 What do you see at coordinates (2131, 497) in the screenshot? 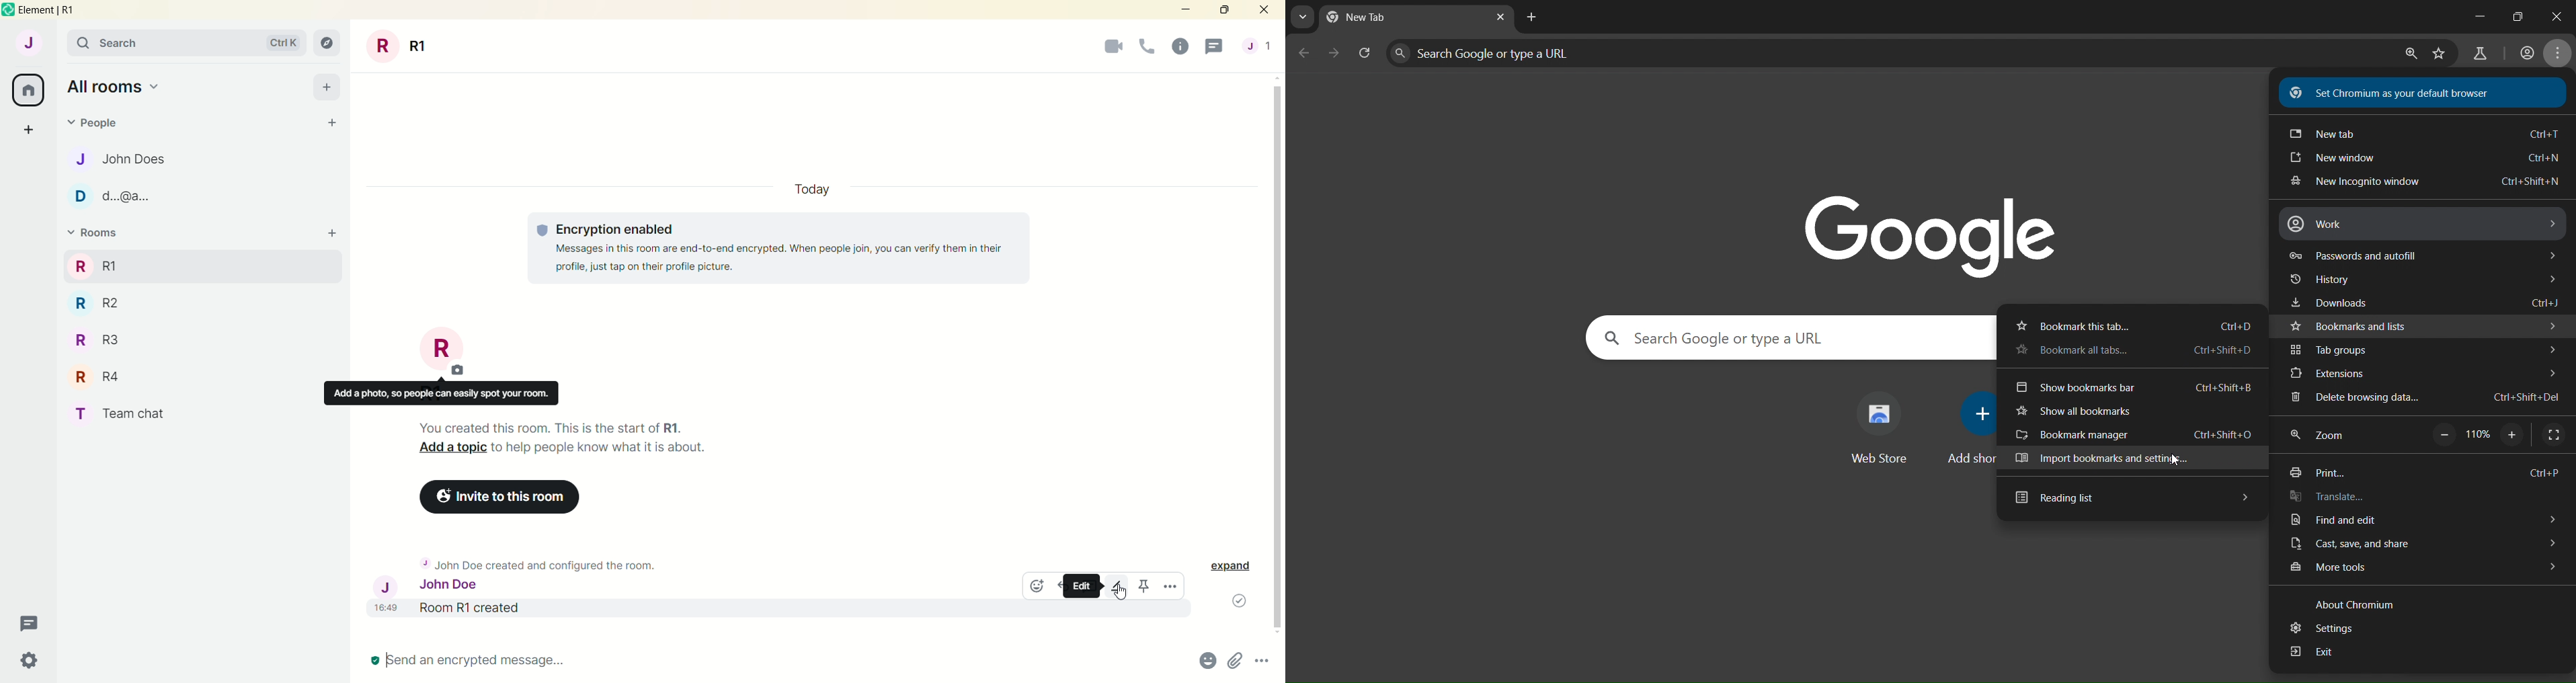
I see `reading list` at bounding box center [2131, 497].